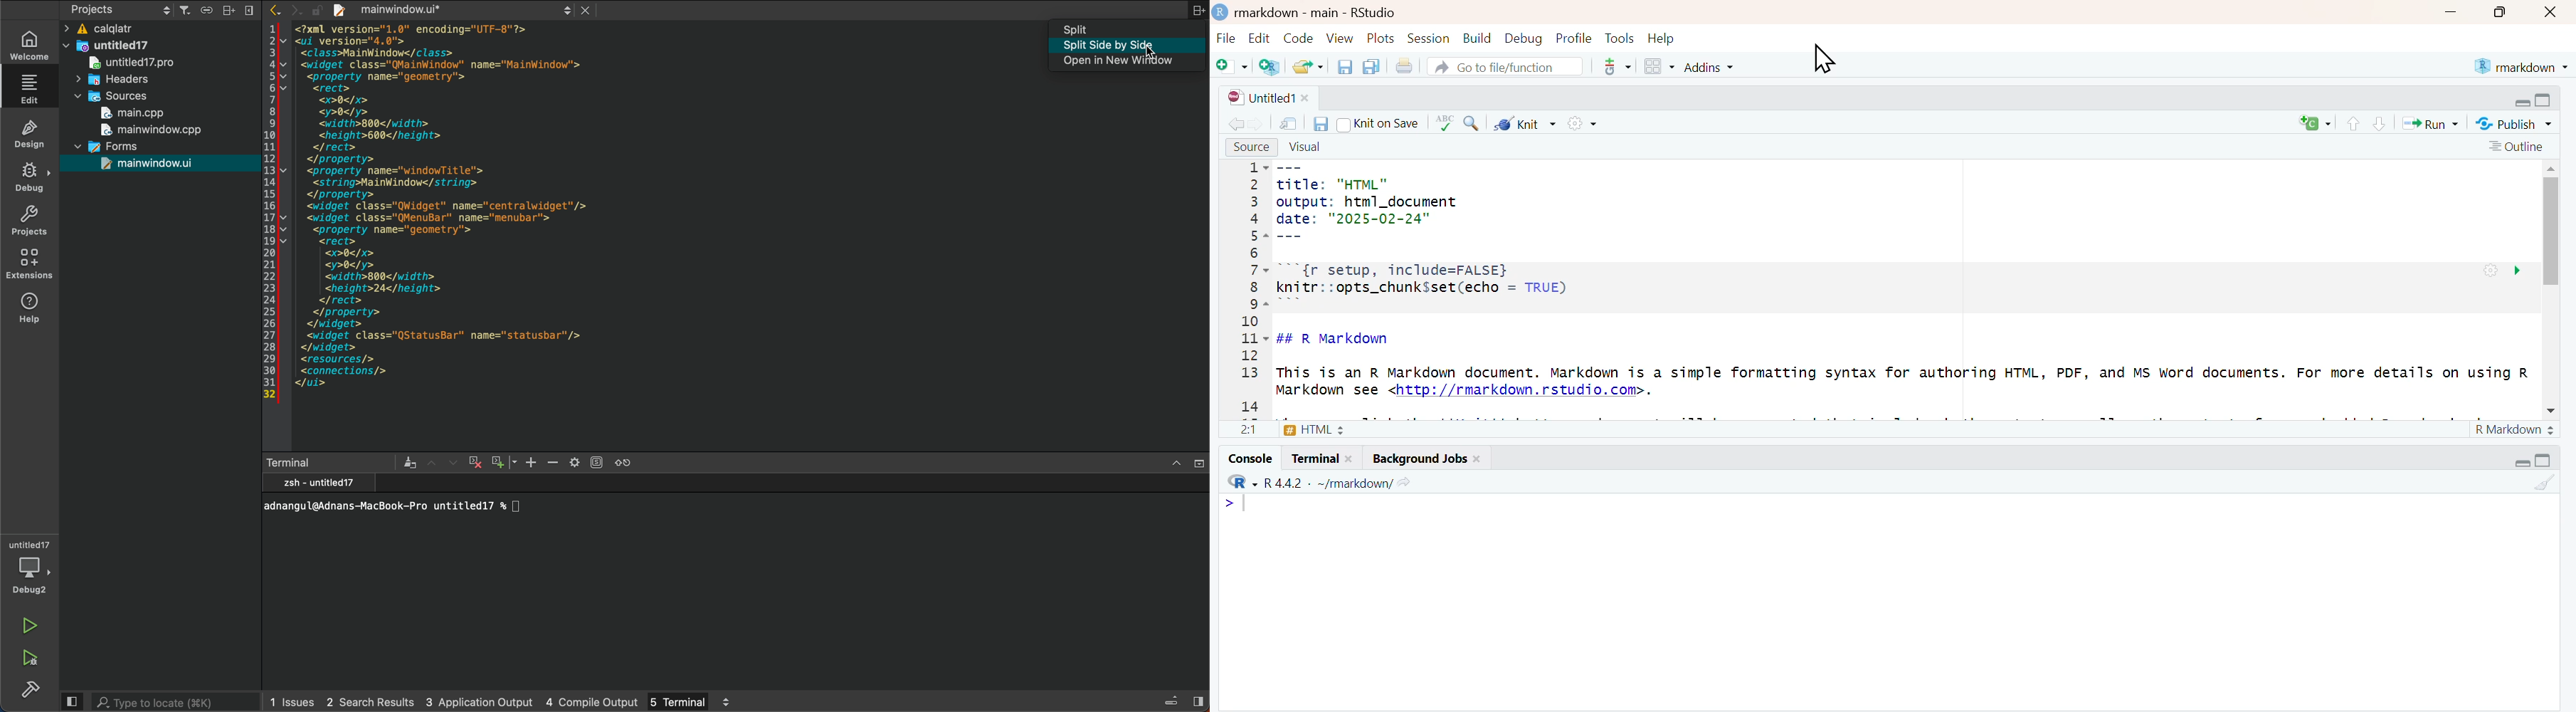  What do you see at coordinates (1620, 38) in the screenshot?
I see `Tools` at bounding box center [1620, 38].